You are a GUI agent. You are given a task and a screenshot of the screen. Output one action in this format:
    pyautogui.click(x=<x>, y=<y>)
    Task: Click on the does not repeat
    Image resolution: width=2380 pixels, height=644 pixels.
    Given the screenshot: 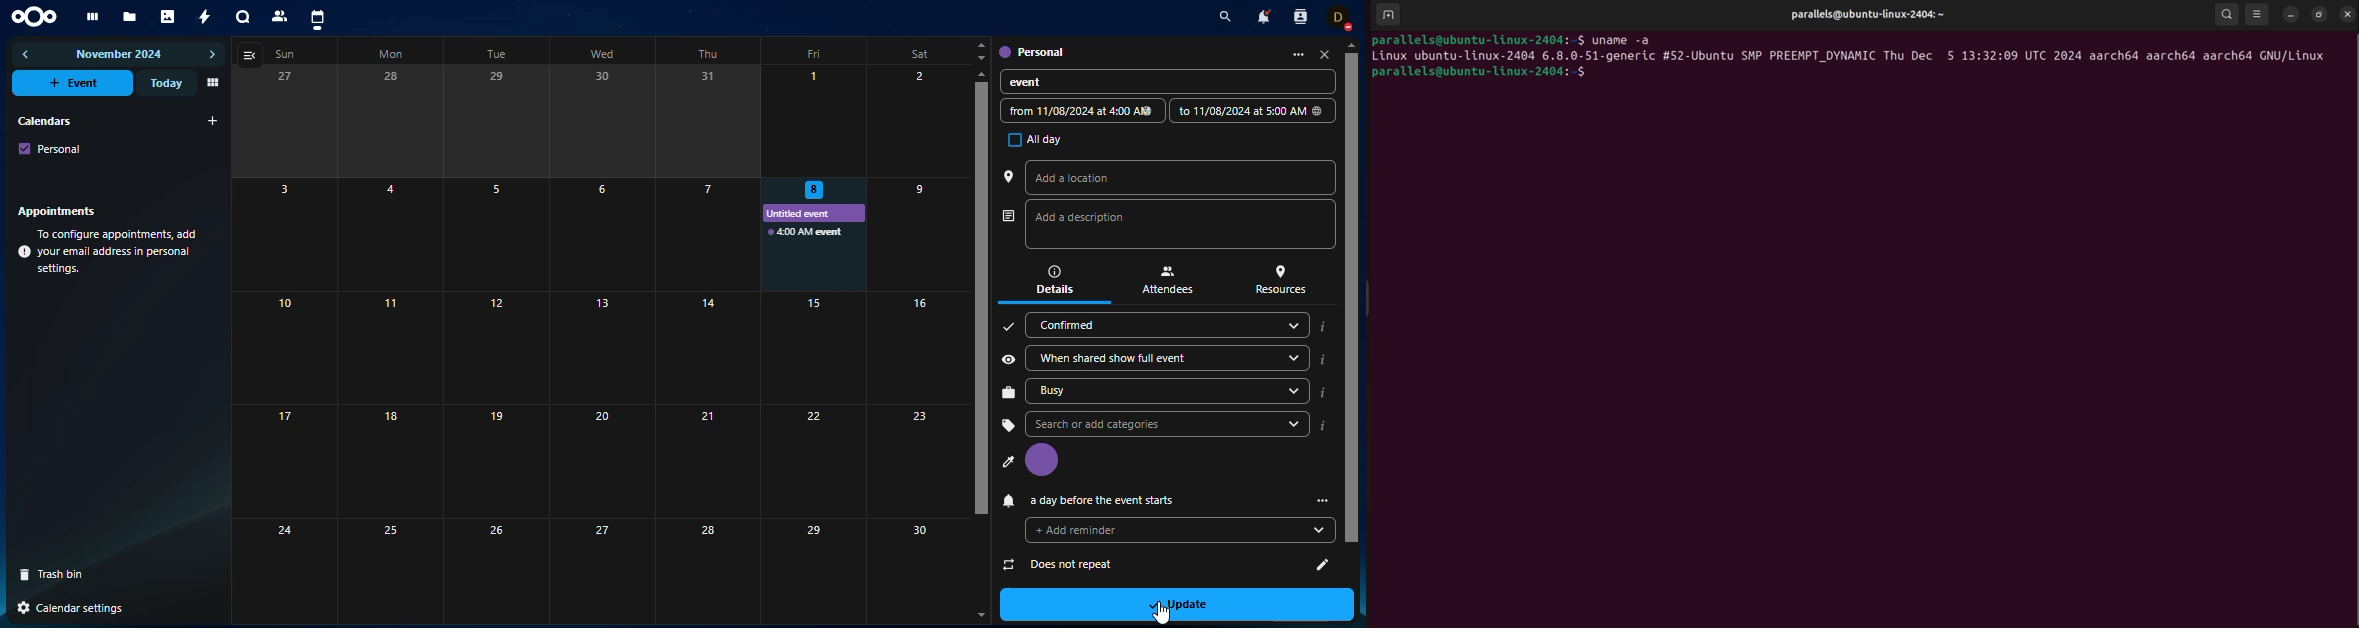 What is the action you would take?
    pyautogui.click(x=1103, y=530)
    